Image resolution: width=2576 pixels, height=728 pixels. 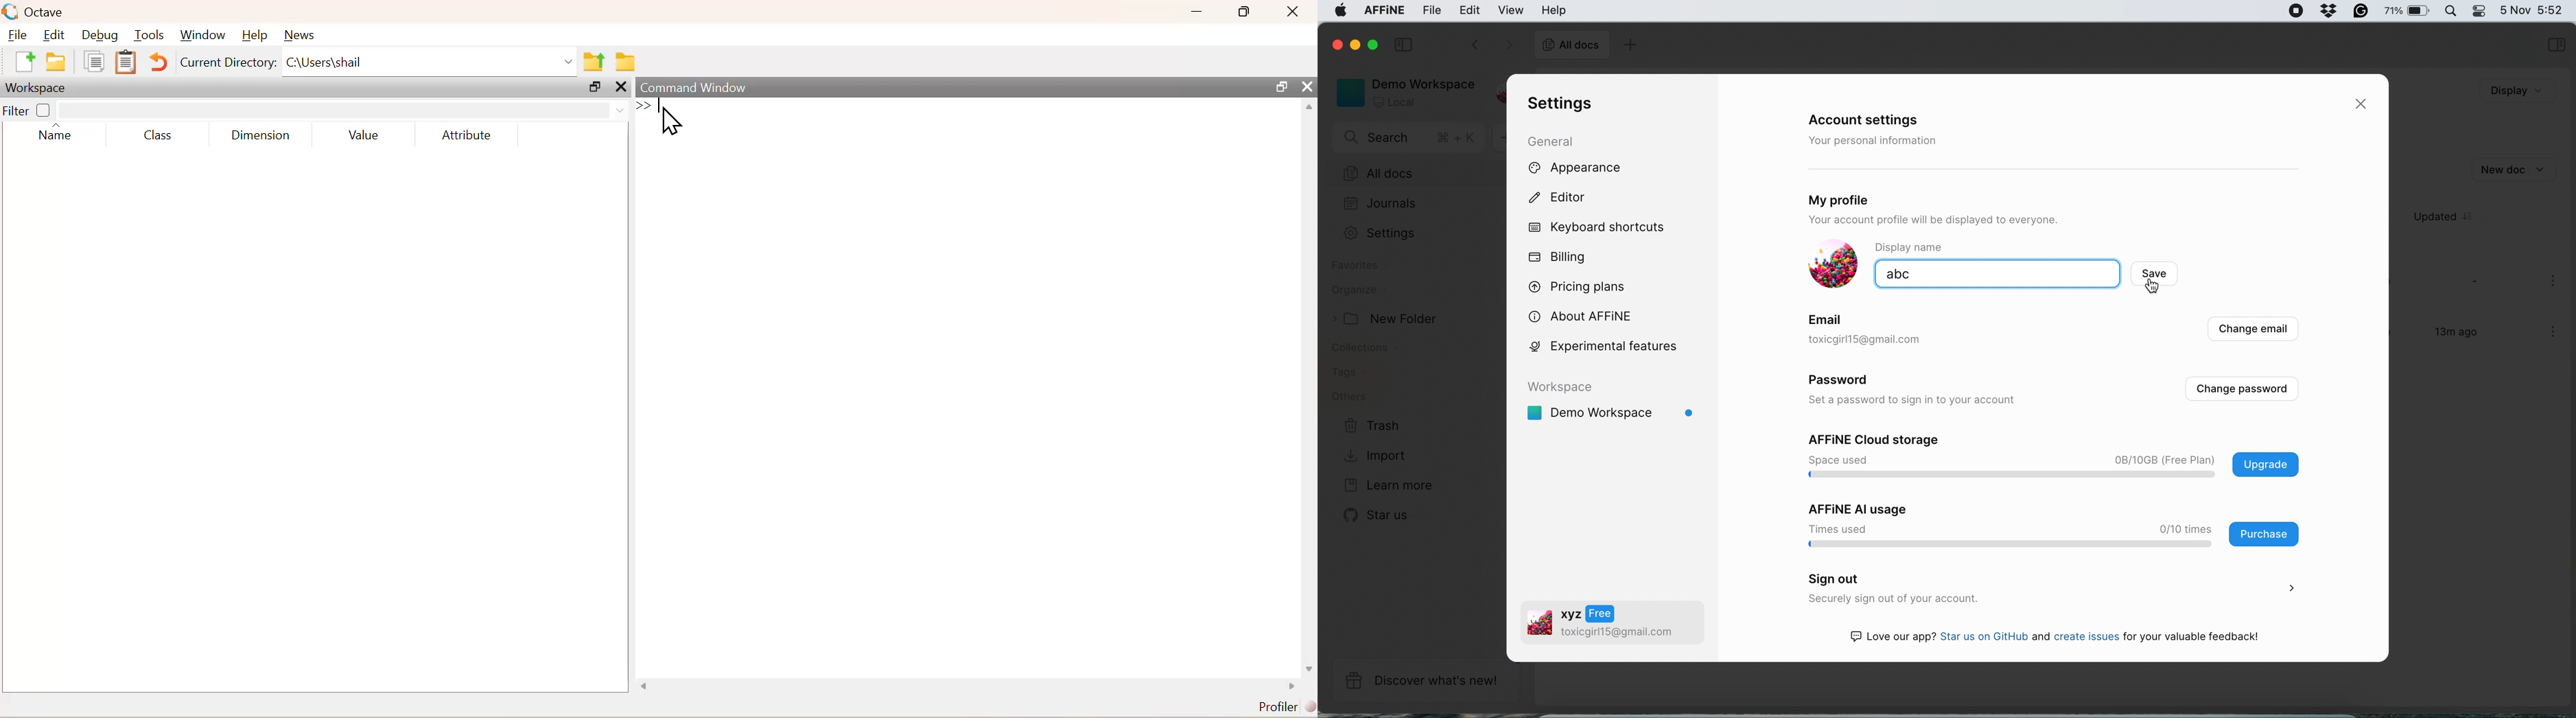 What do you see at coordinates (1376, 45) in the screenshot?
I see `maximise` at bounding box center [1376, 45].